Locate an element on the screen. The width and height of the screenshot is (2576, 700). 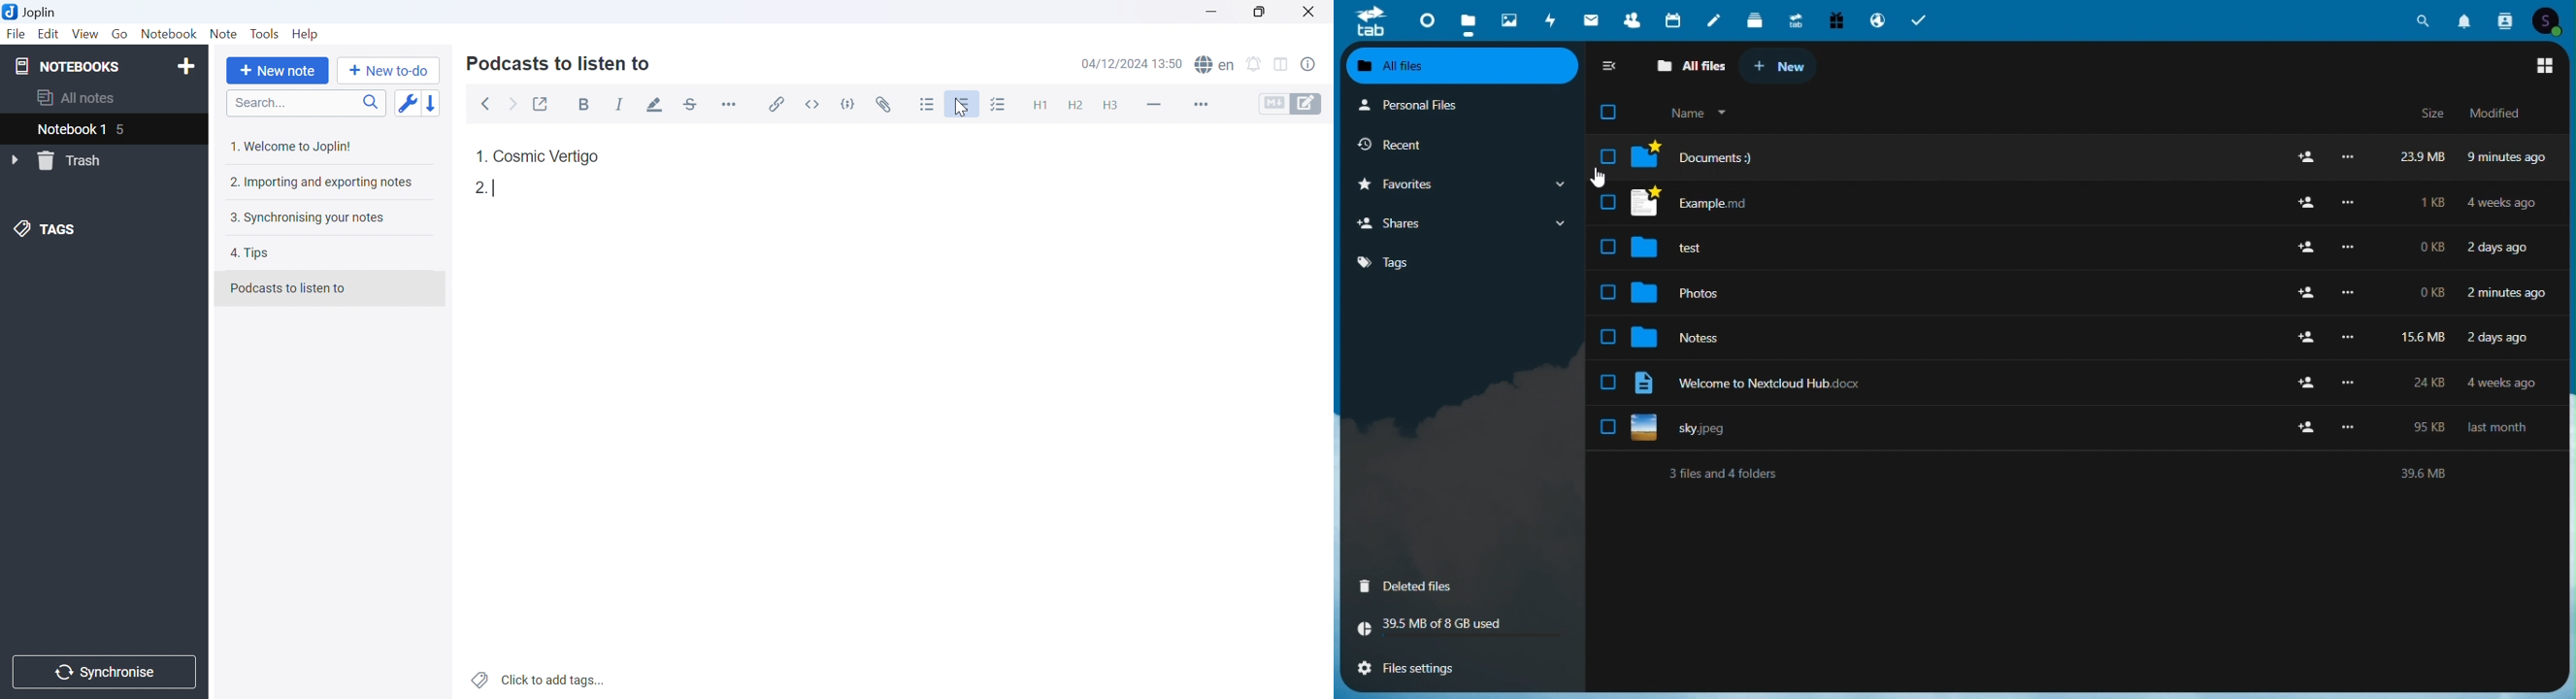
Toggle external editing is located at coordinates (541, 102).